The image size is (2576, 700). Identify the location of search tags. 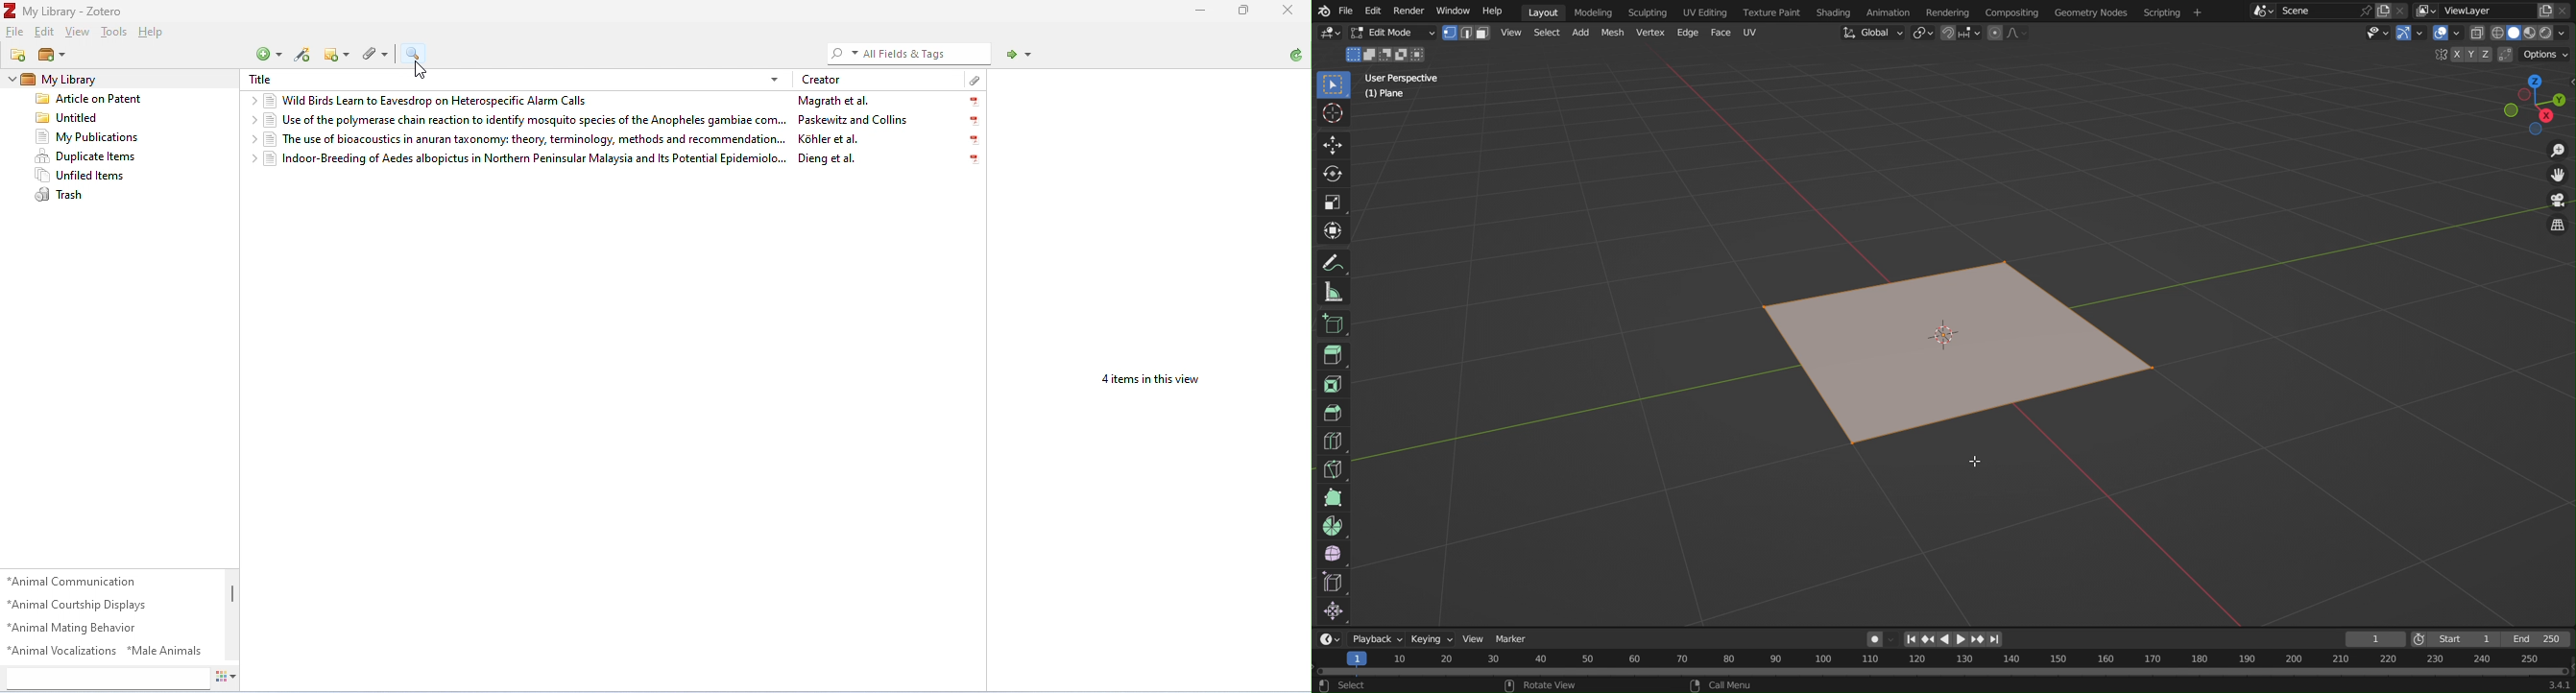
(106, 677).